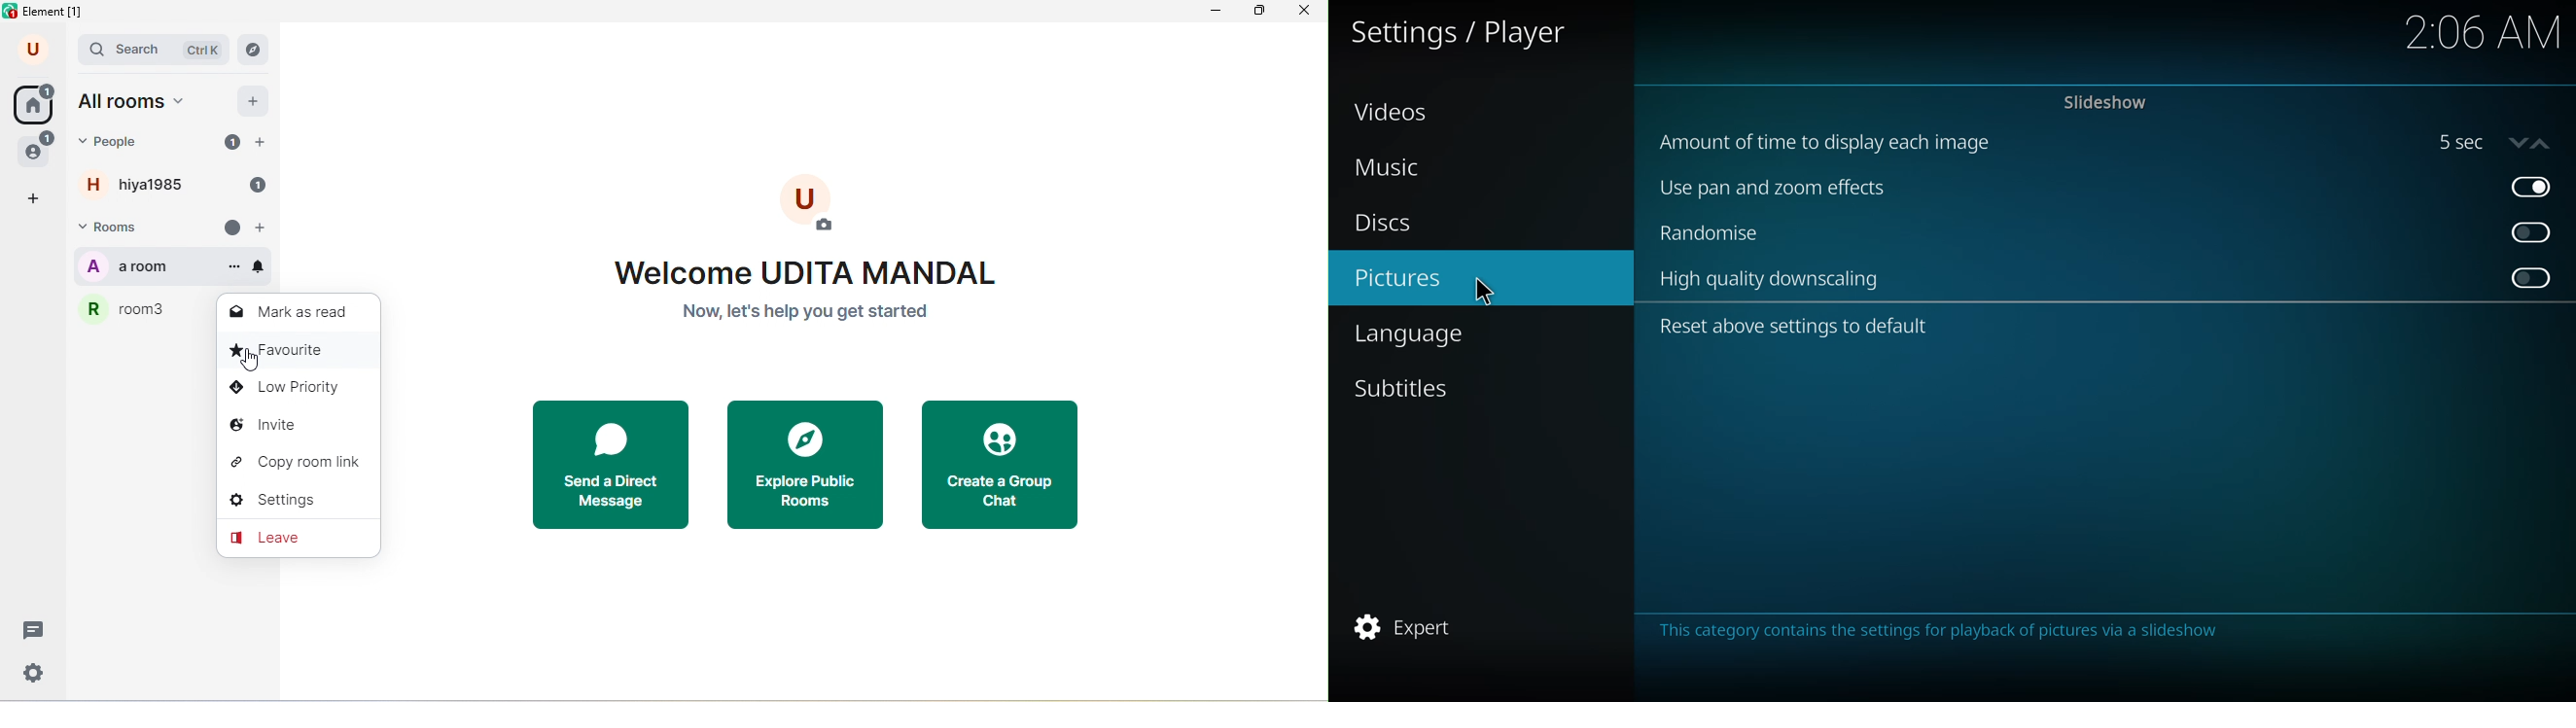 The height and width of the screenshot is (728, 2576). I want to click on threads, so click(30, 630).